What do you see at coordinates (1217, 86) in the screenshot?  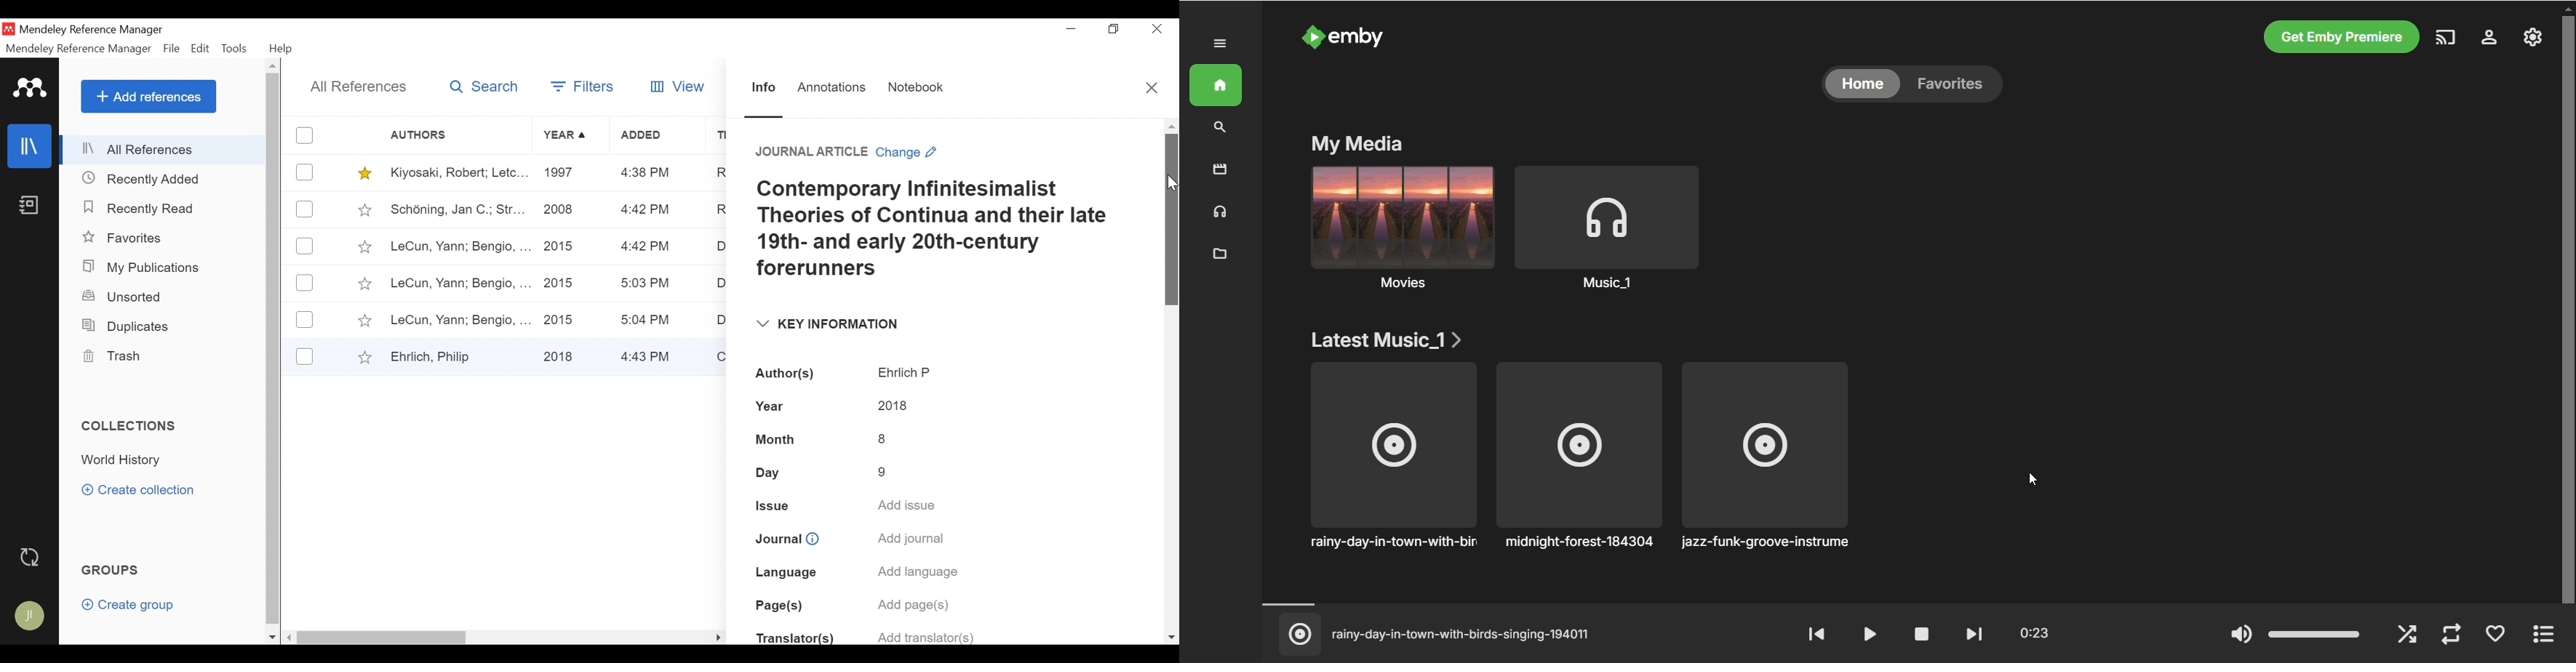 I see `home` at bounding box center [1217, 86].